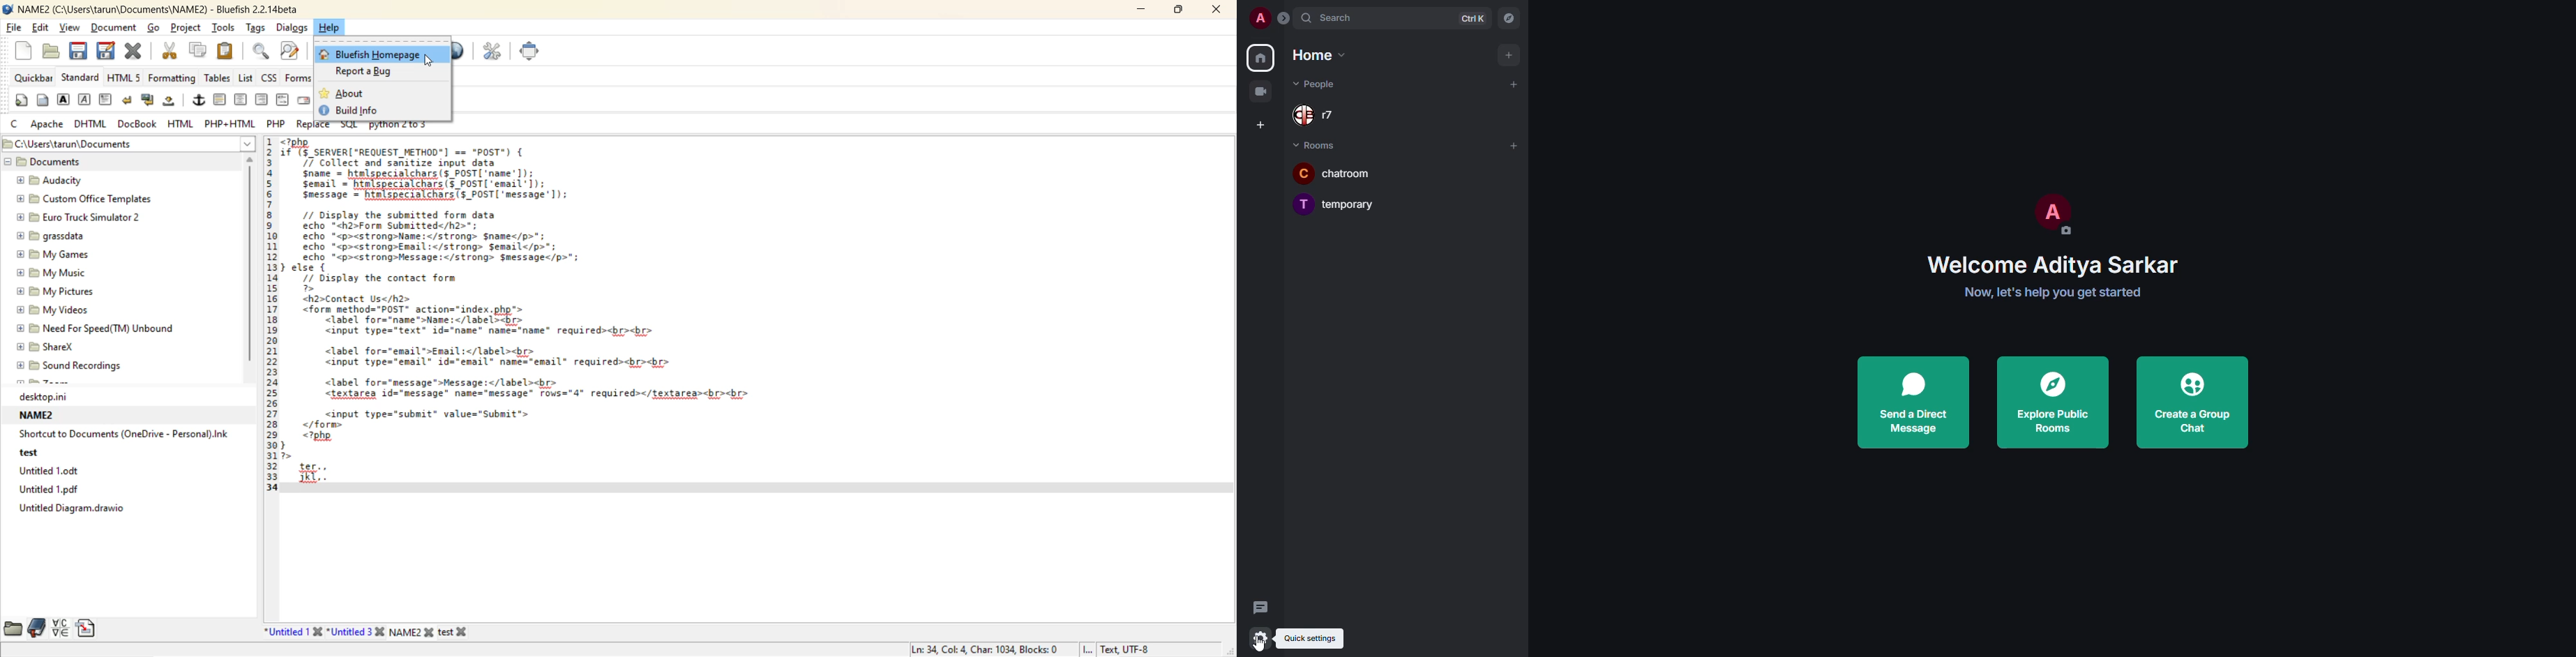  What do you see at coordinates (1315, 145) in the screenshot?
I see `rooms` at bounding box center [1315, 145].